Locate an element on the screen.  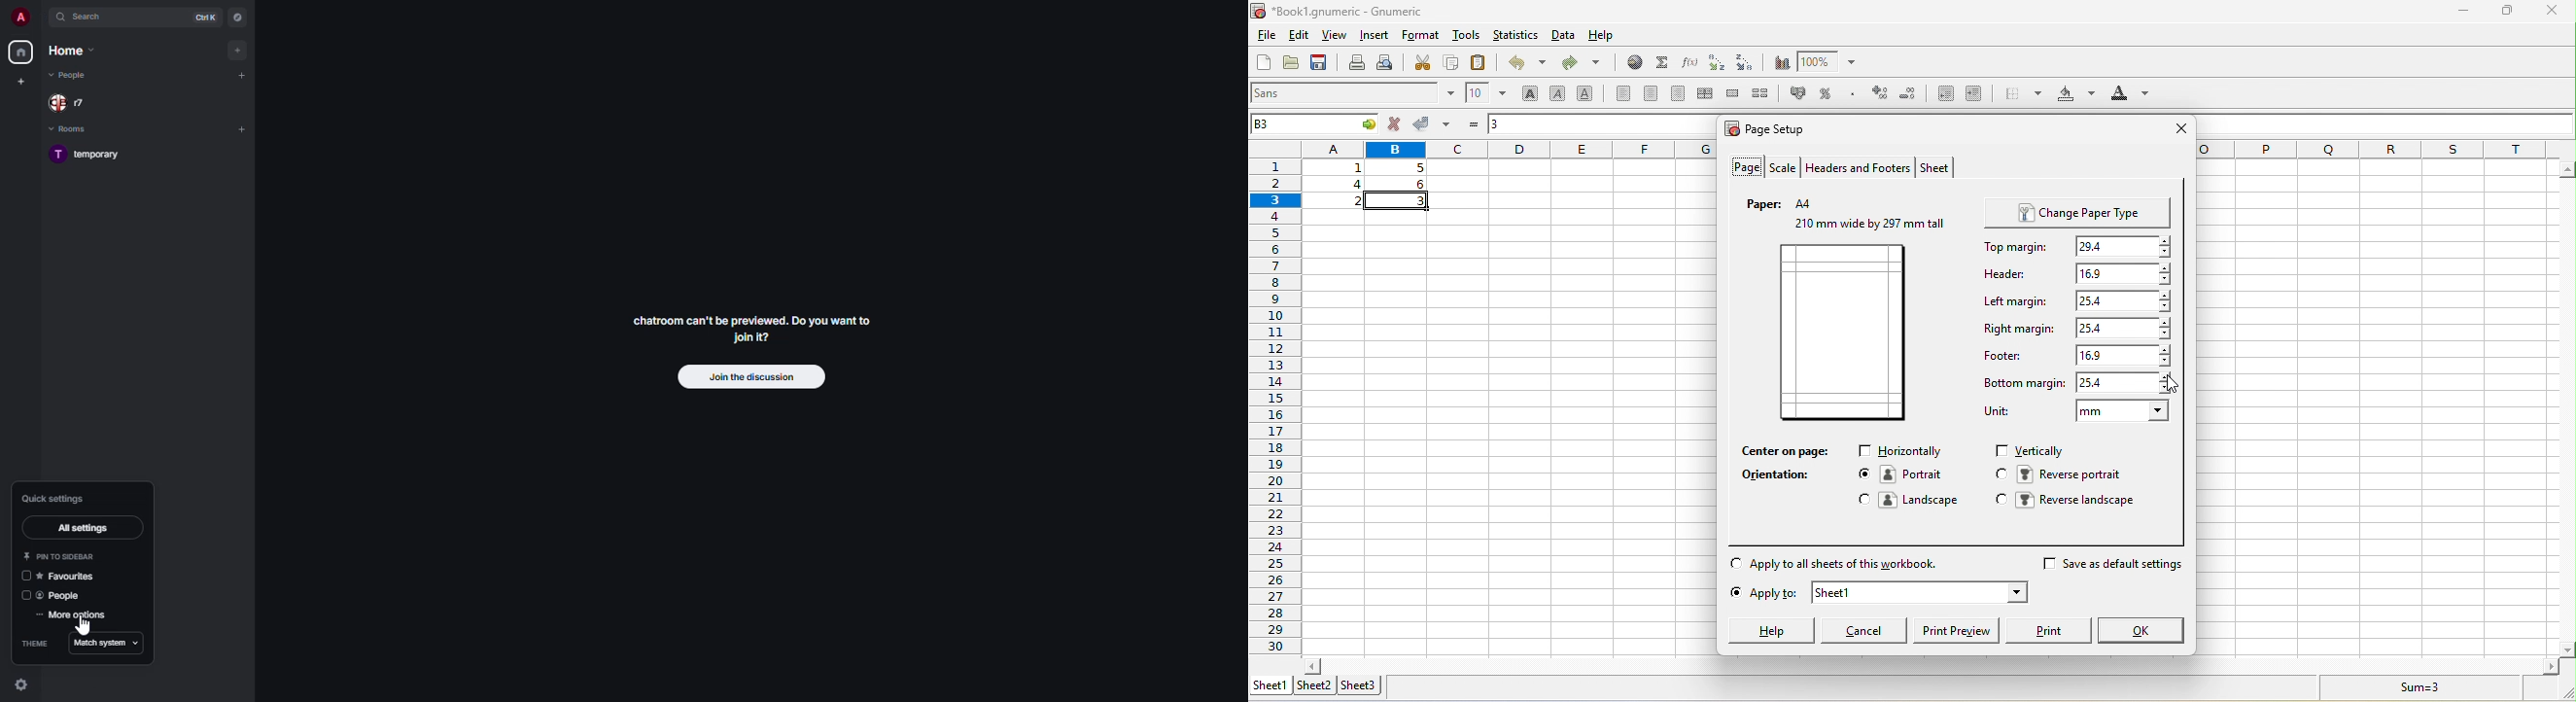
sort the selected ascending order based is located at coordinates (1718, 62).